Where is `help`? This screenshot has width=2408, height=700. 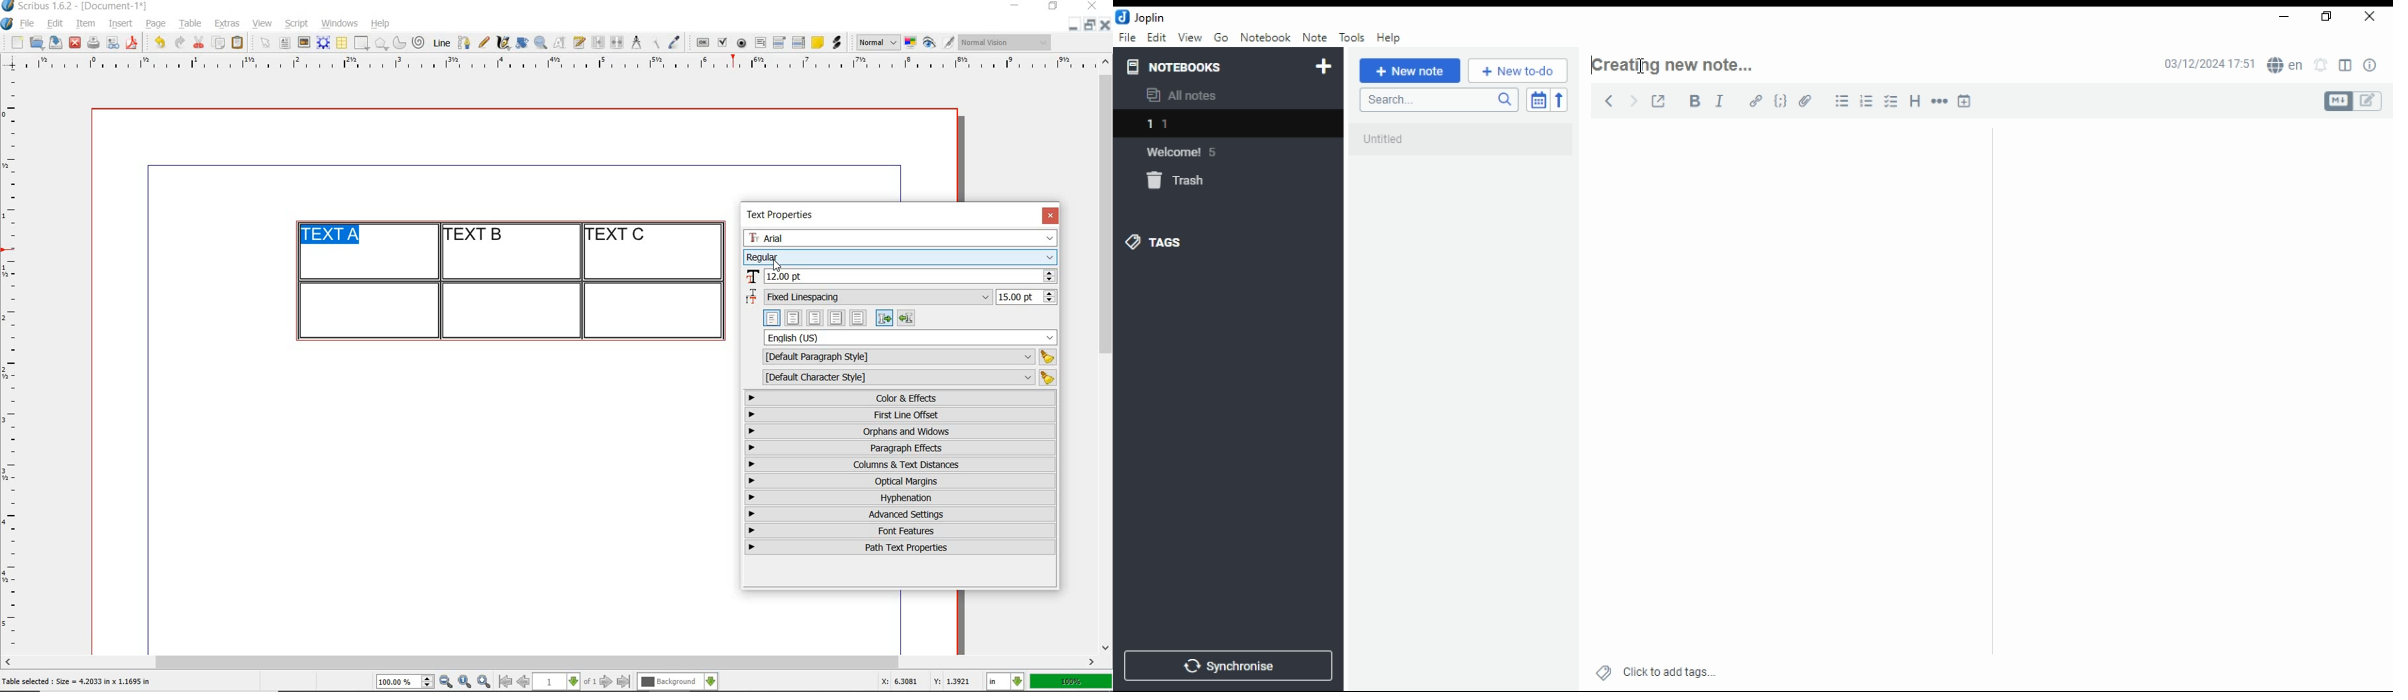
help is located at coordinates (1389, 38).